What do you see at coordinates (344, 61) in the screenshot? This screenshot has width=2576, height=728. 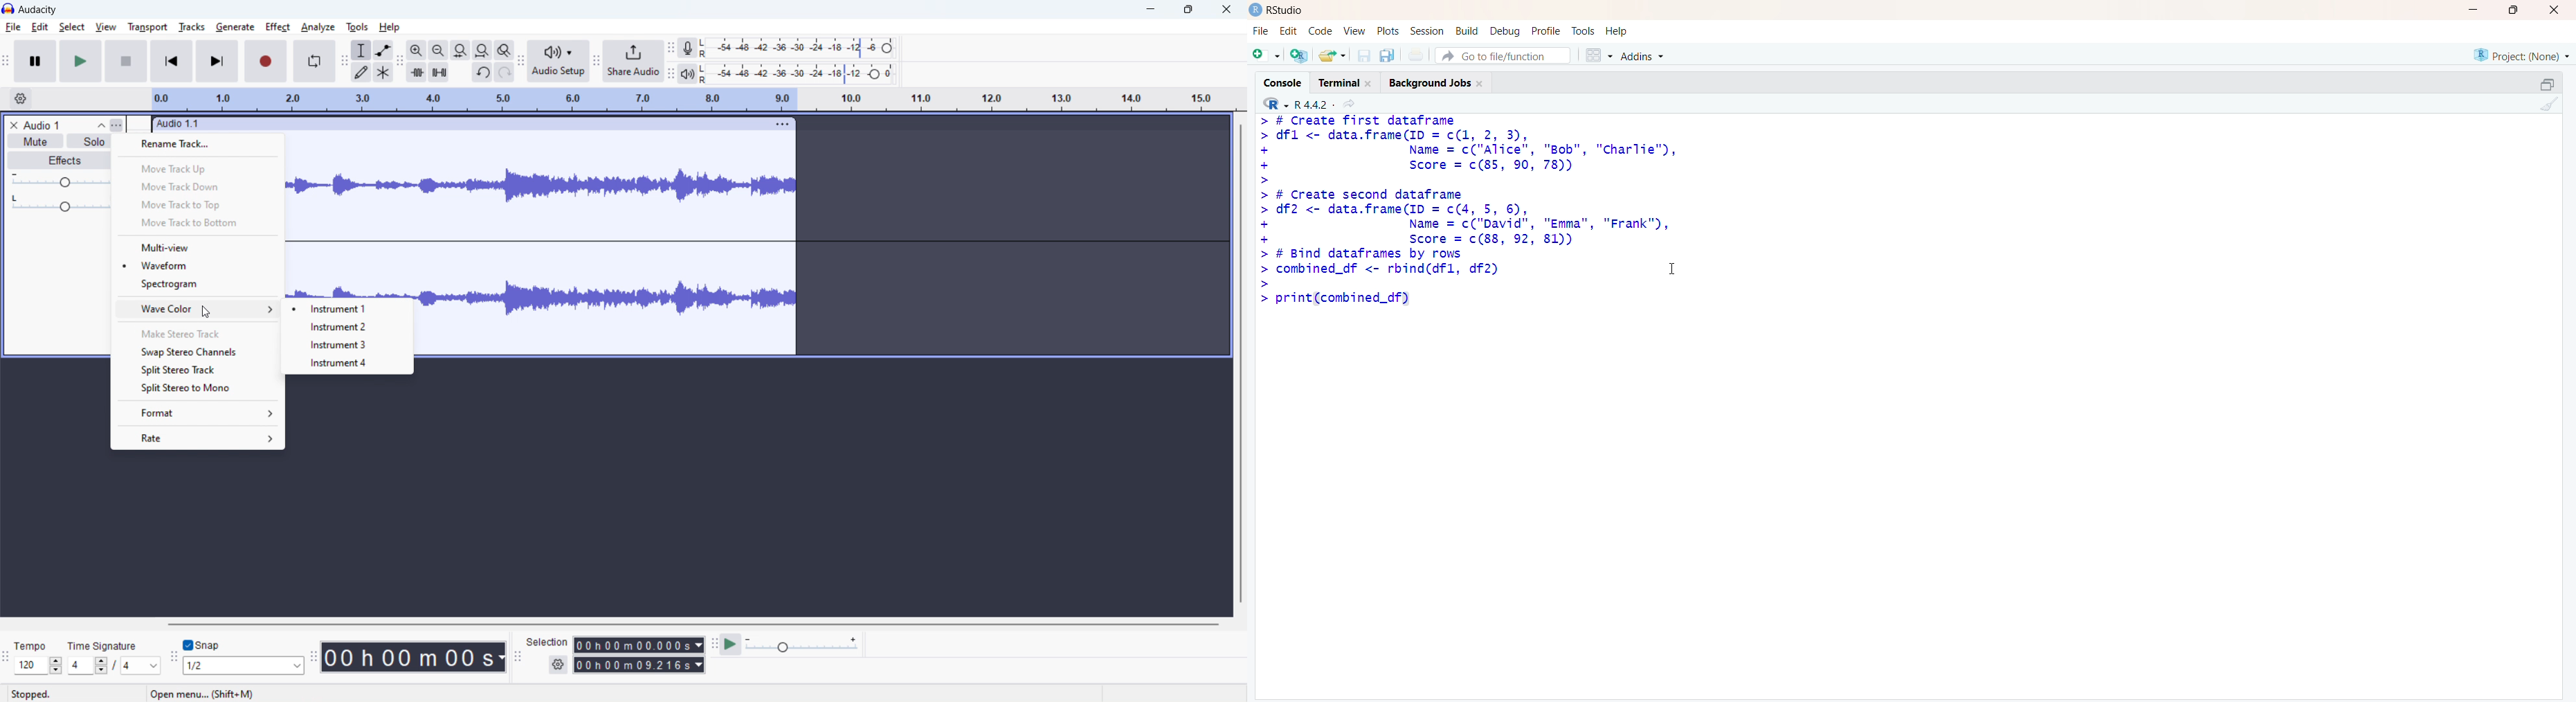 I see `tools toolbar` at bounding box center [344, 61].